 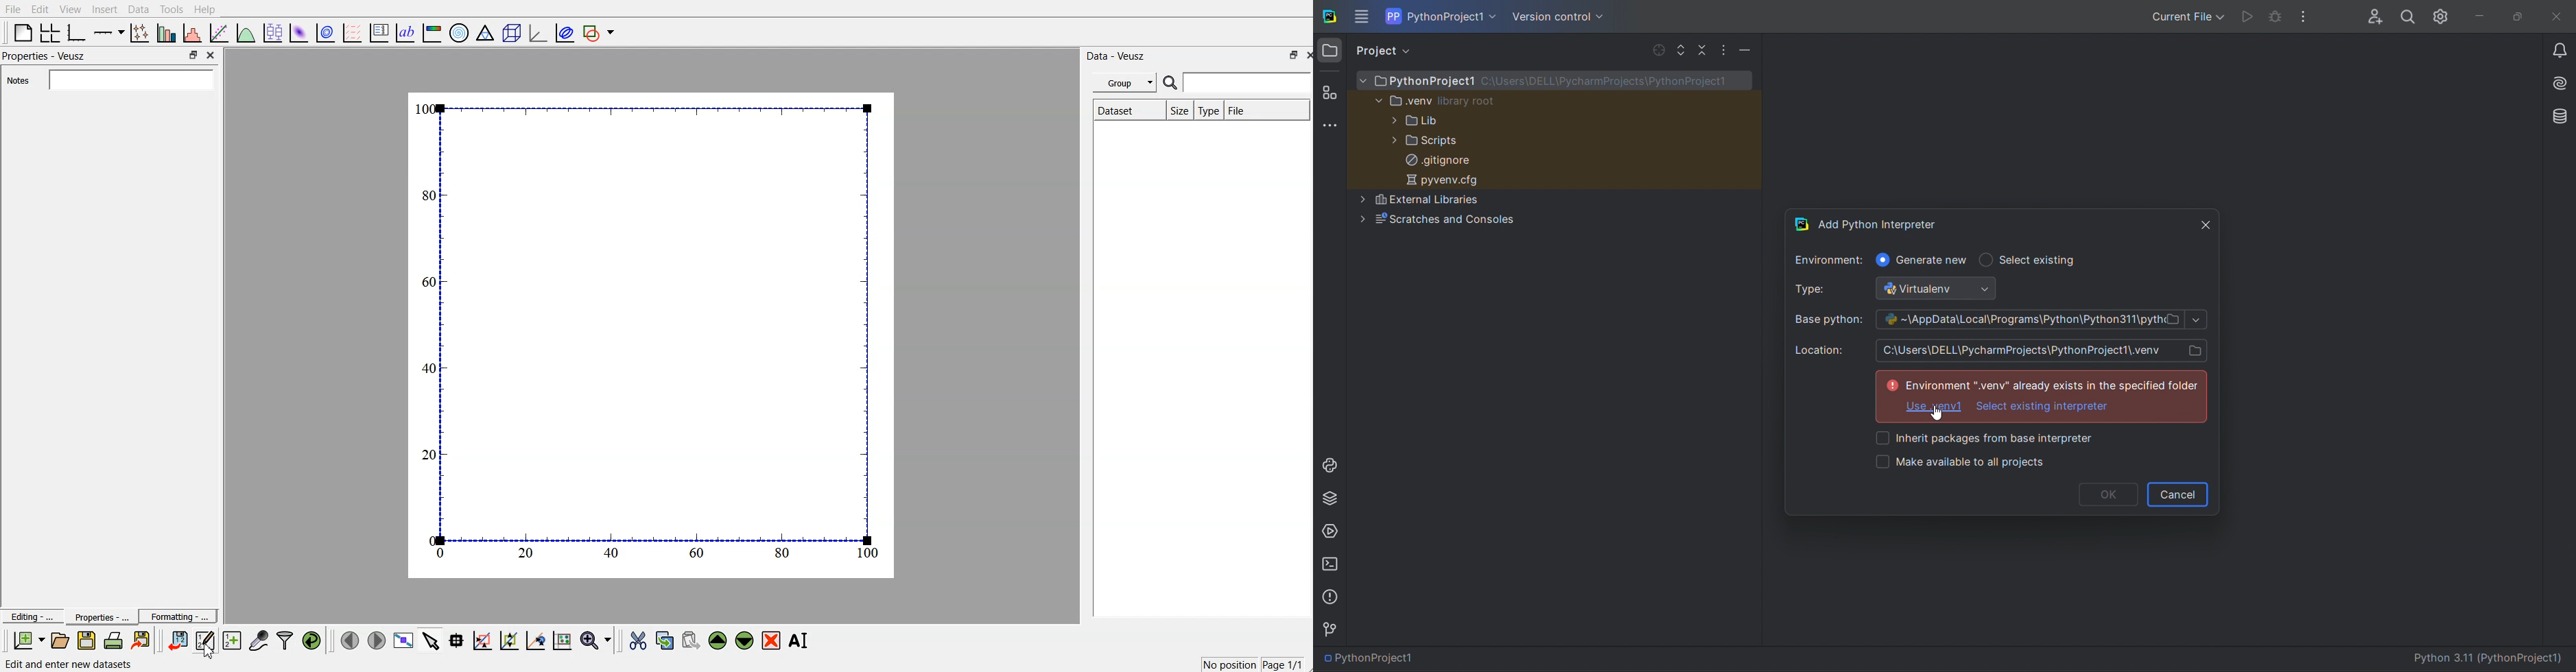 I want to click on polar graph, so click(x=460, y=32).